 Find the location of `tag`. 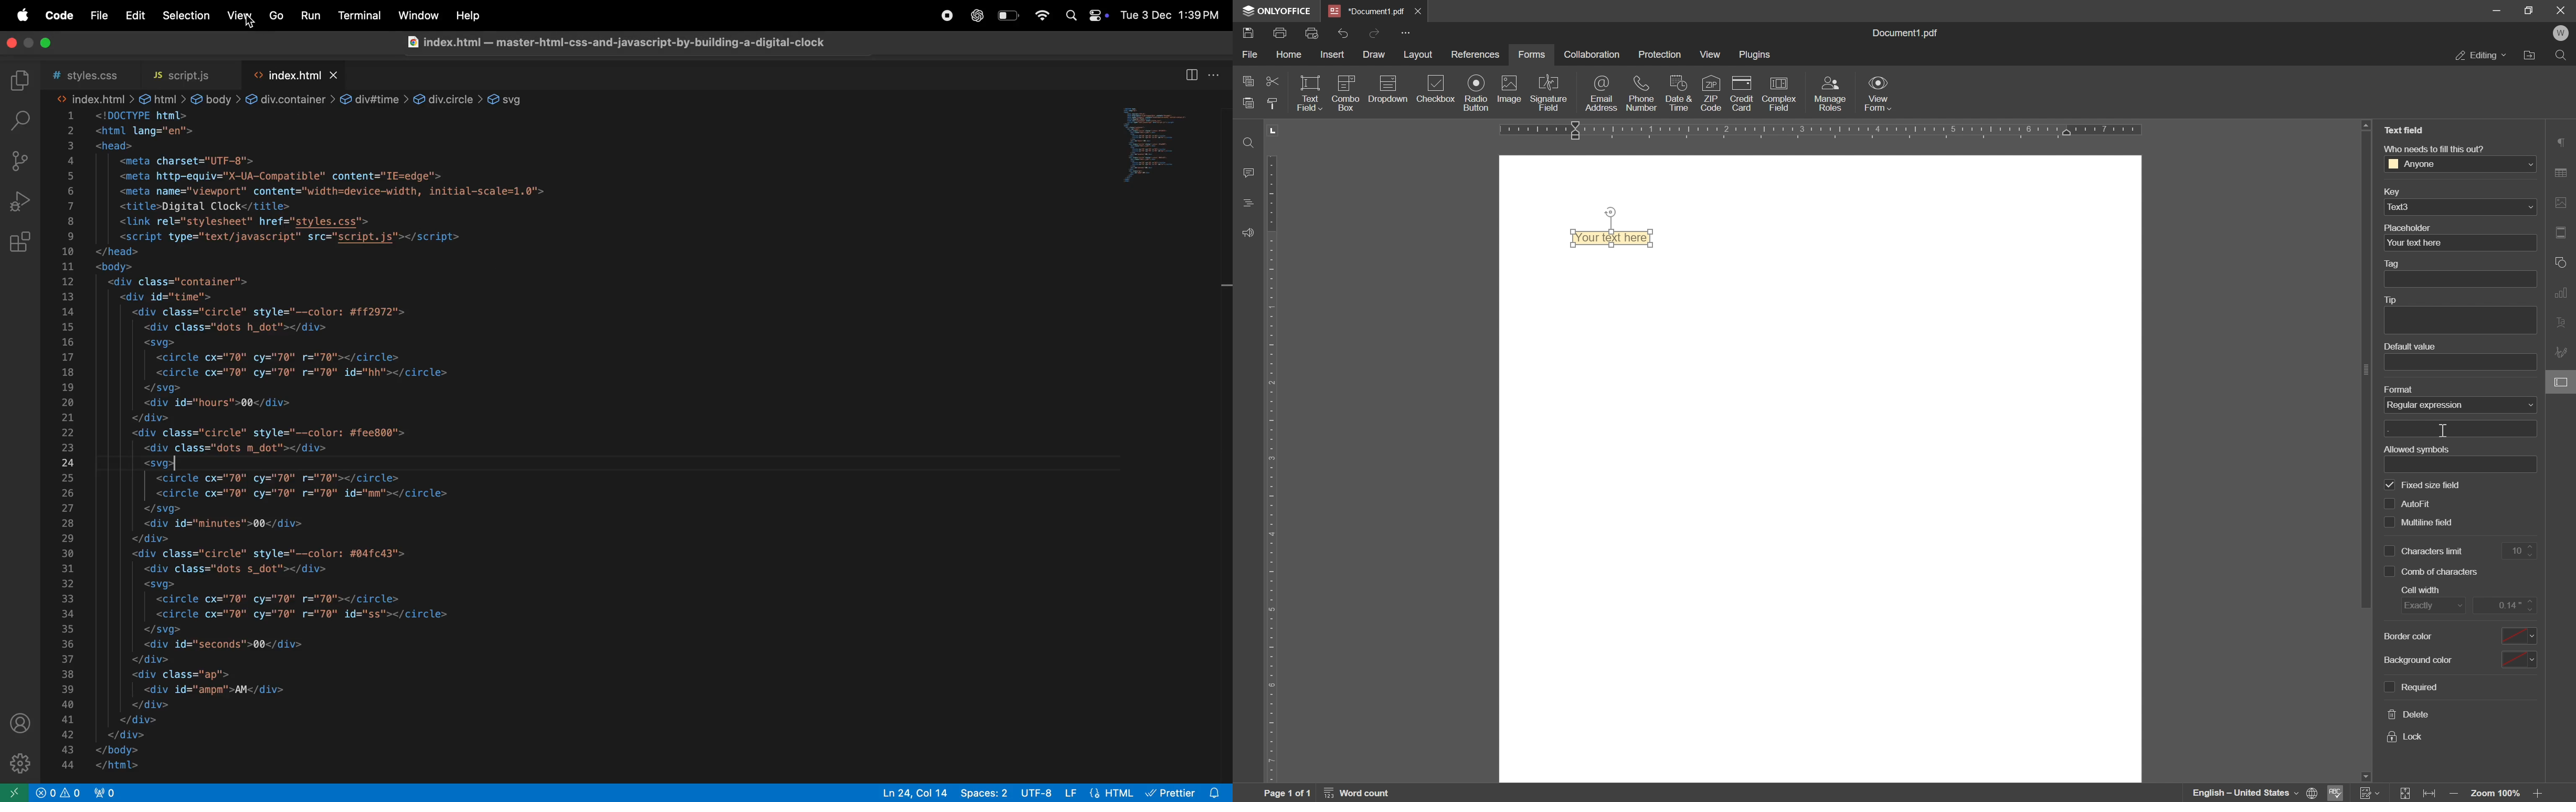

tag is located at coordinates (2395, 265).